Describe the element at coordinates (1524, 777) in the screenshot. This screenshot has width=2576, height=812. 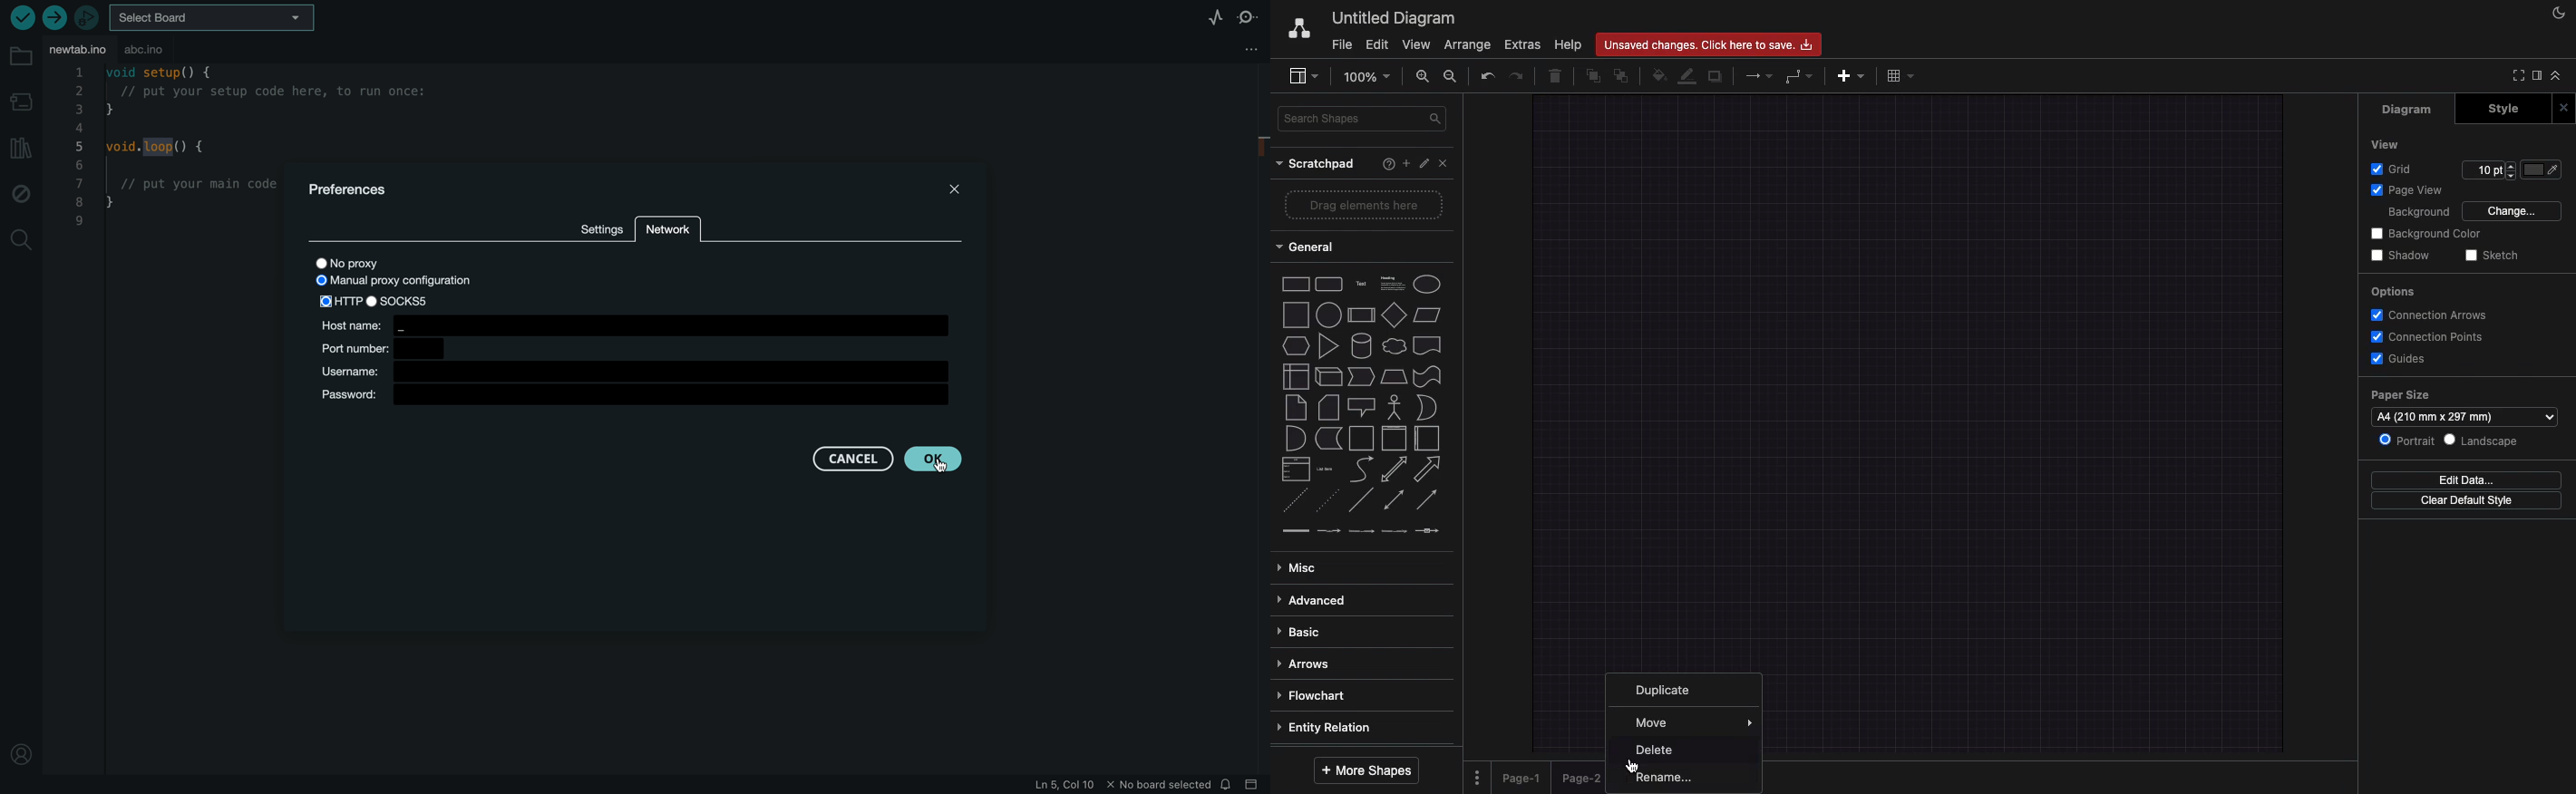
I see `Page 1` at that location.